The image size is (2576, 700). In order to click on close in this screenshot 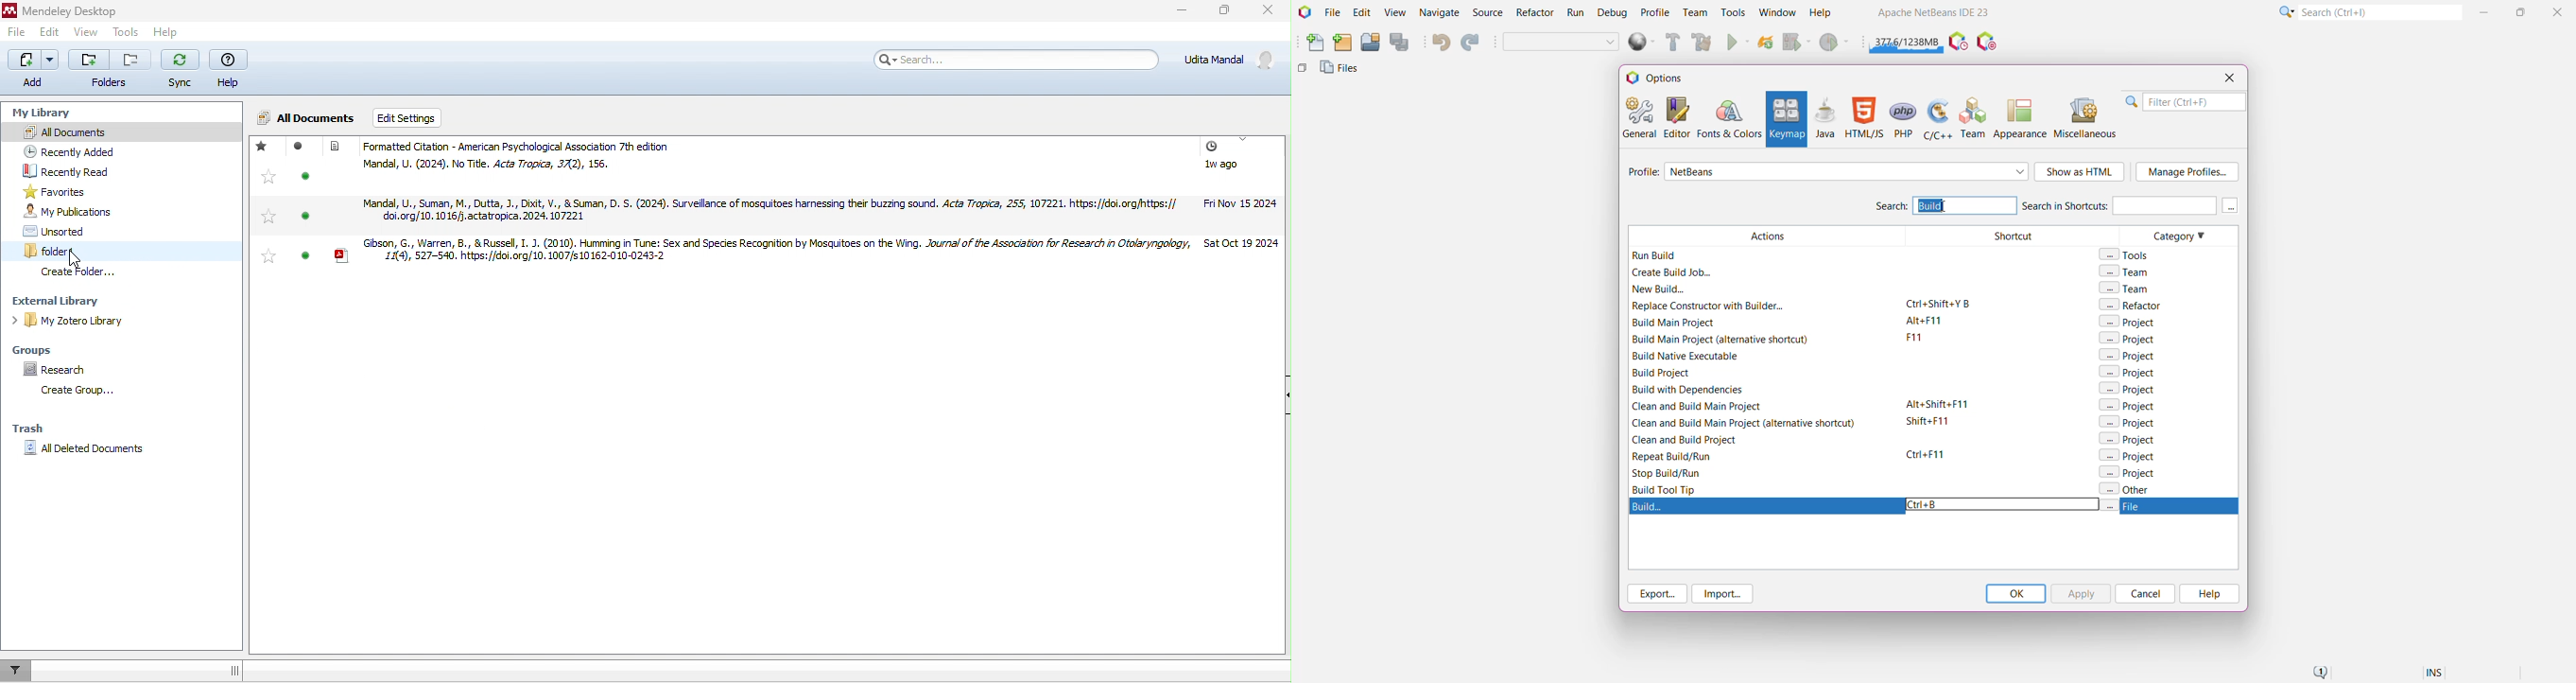, I will do `click(1268, 9)`.